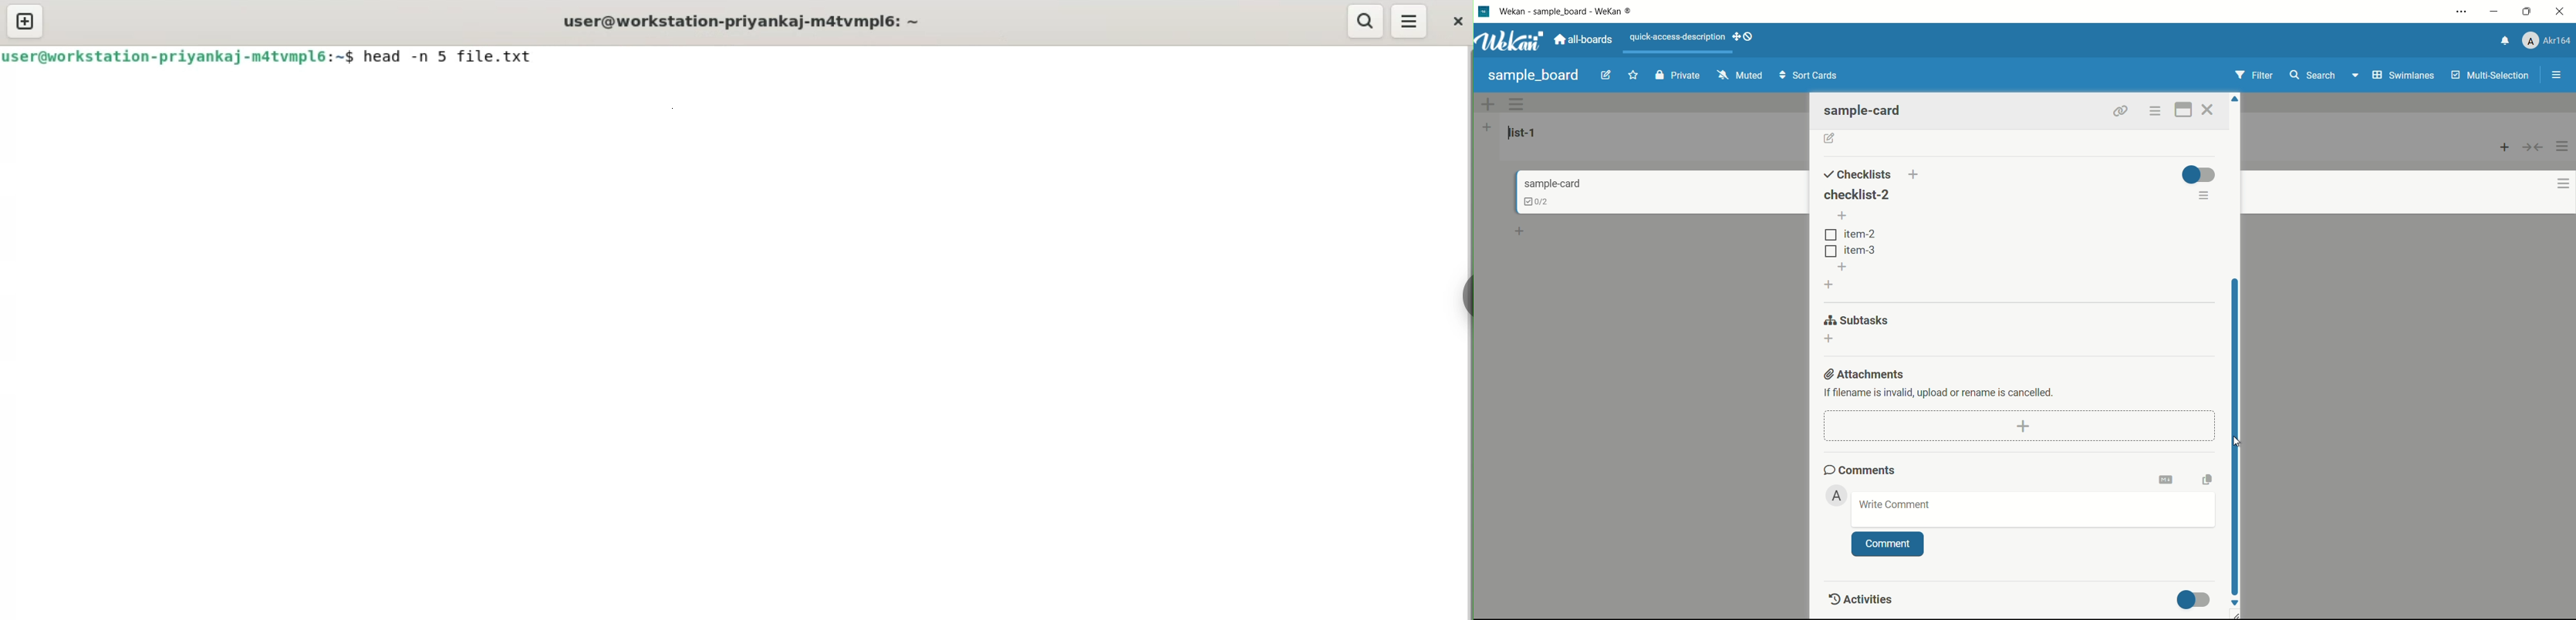 The height and width of the screenshot is (644, 2576). What do you see at coordinates (1858, 175) in the screenshot?
I see `checklists` at bounding box center [1858, 175].